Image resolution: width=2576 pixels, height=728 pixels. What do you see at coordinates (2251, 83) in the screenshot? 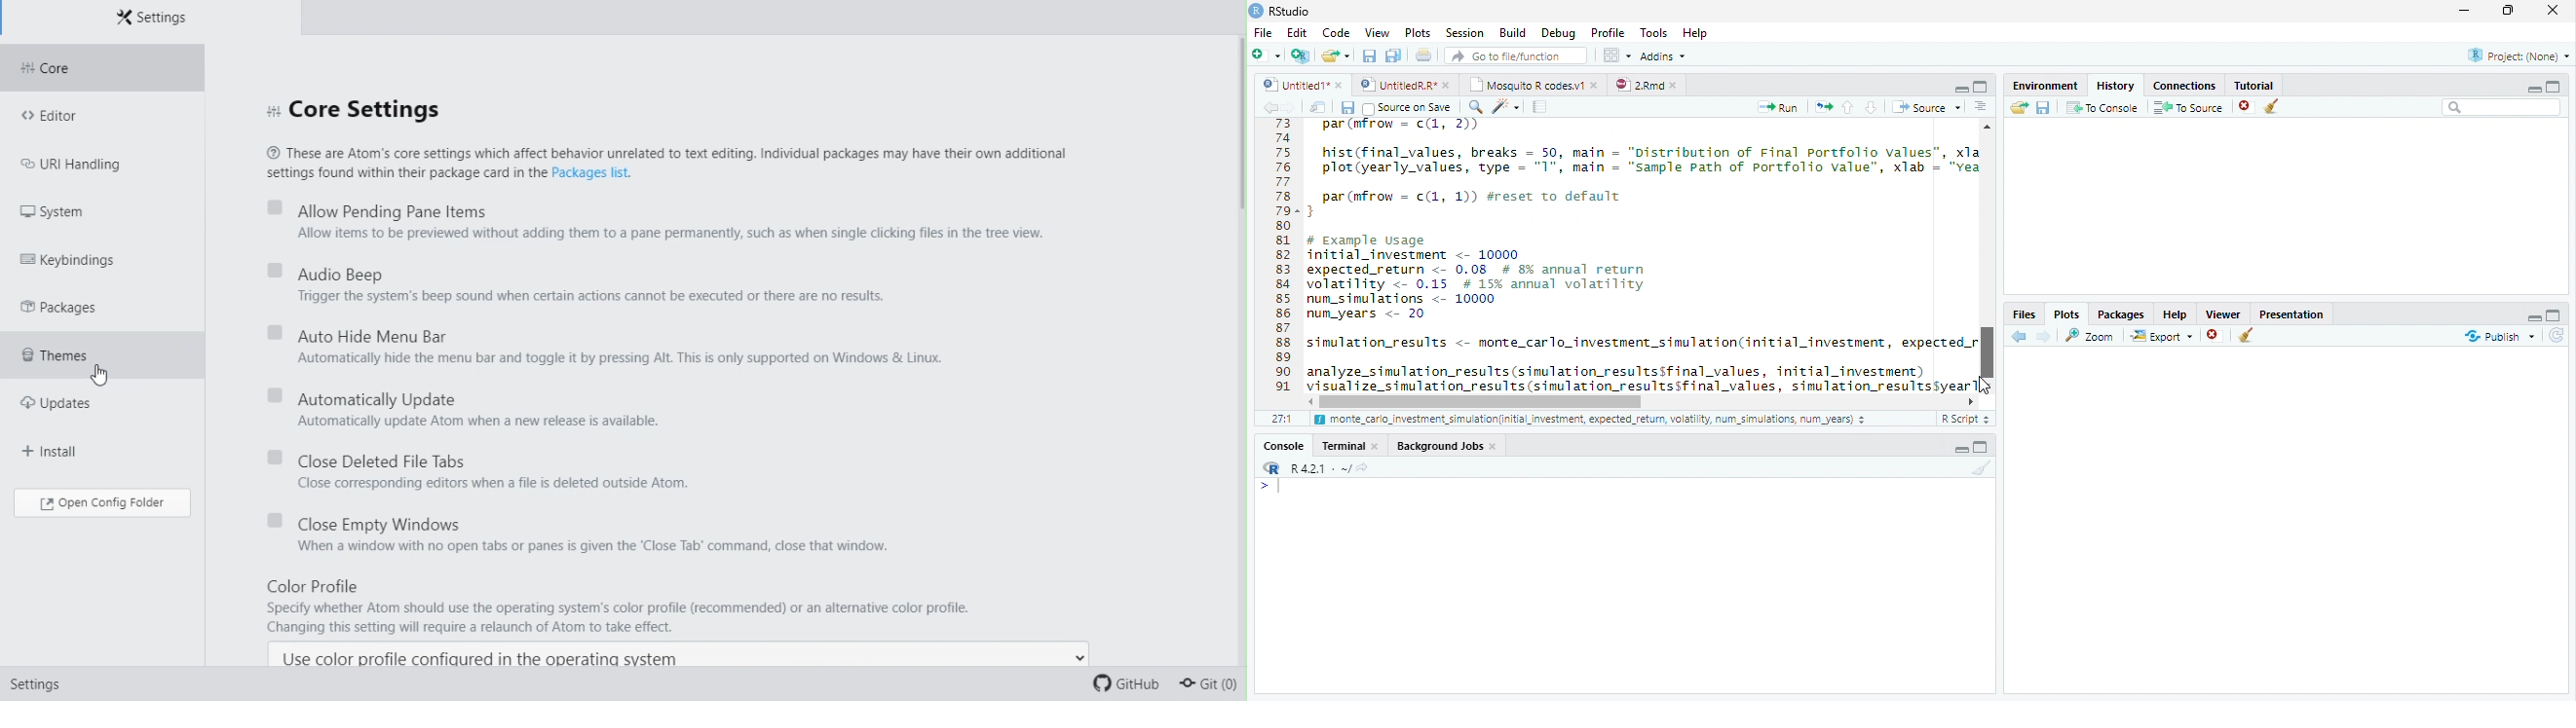
I see `Tutorial` at bounding box center [2251, 83].